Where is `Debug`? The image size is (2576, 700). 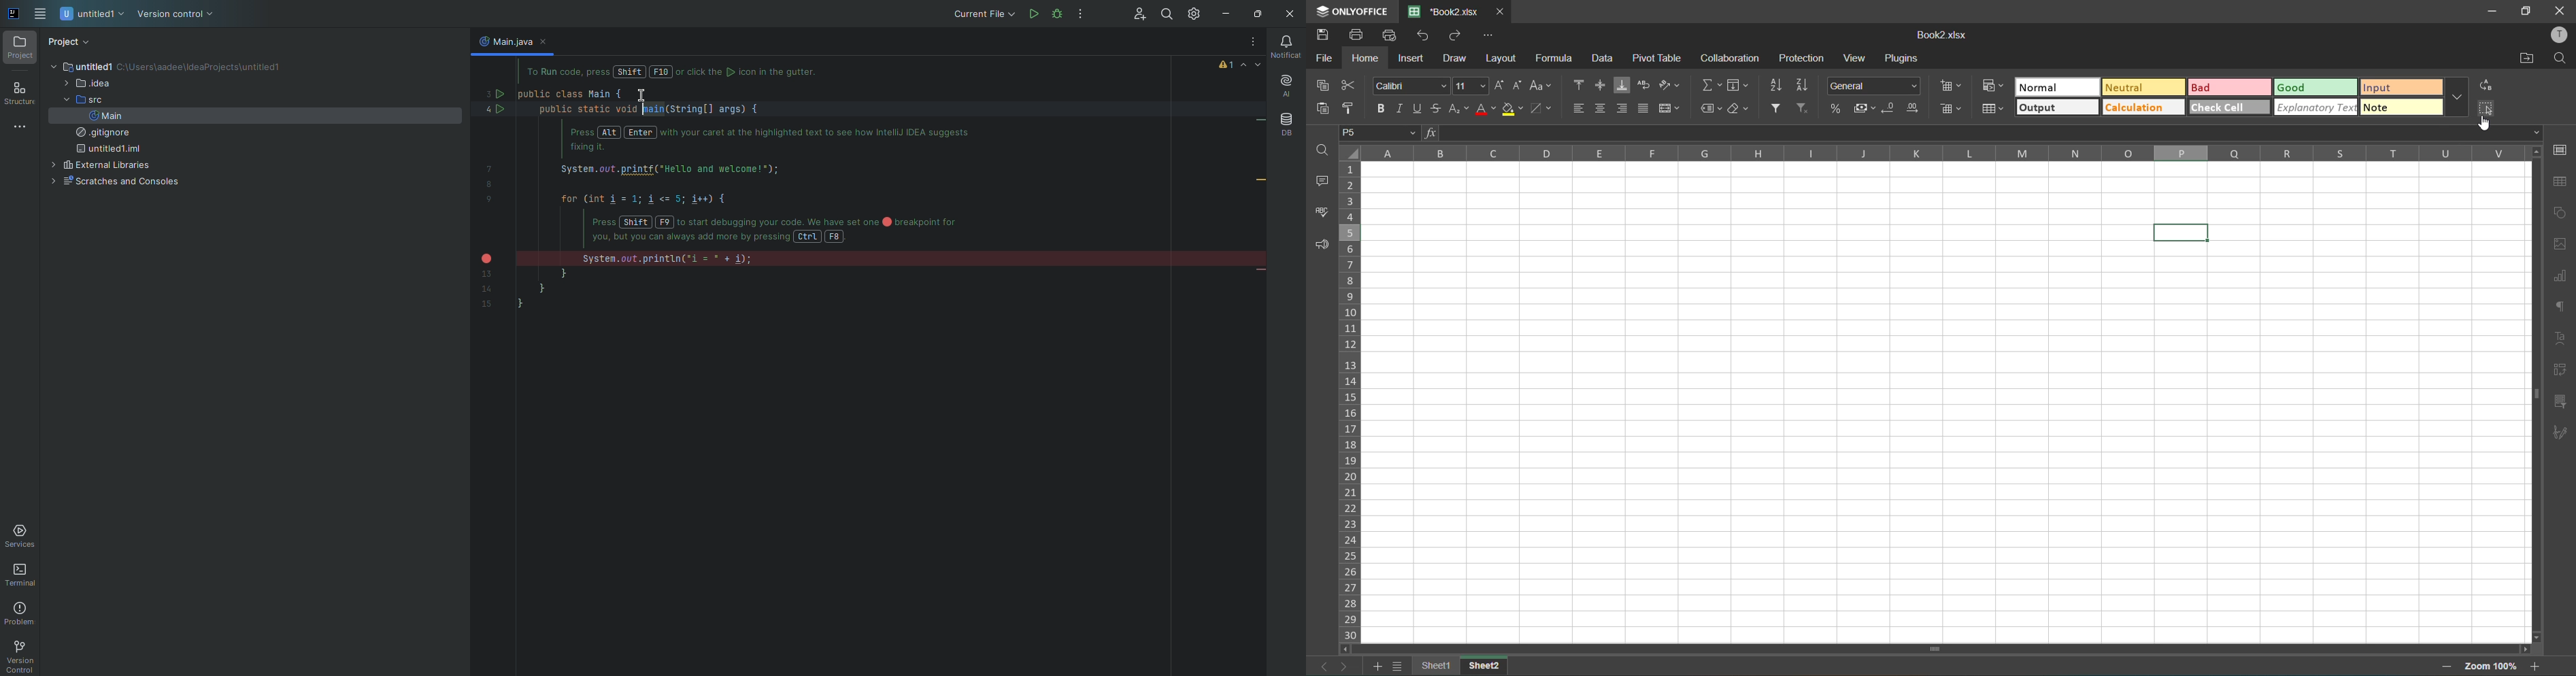 Debug is located at coordinates (1083, 14).